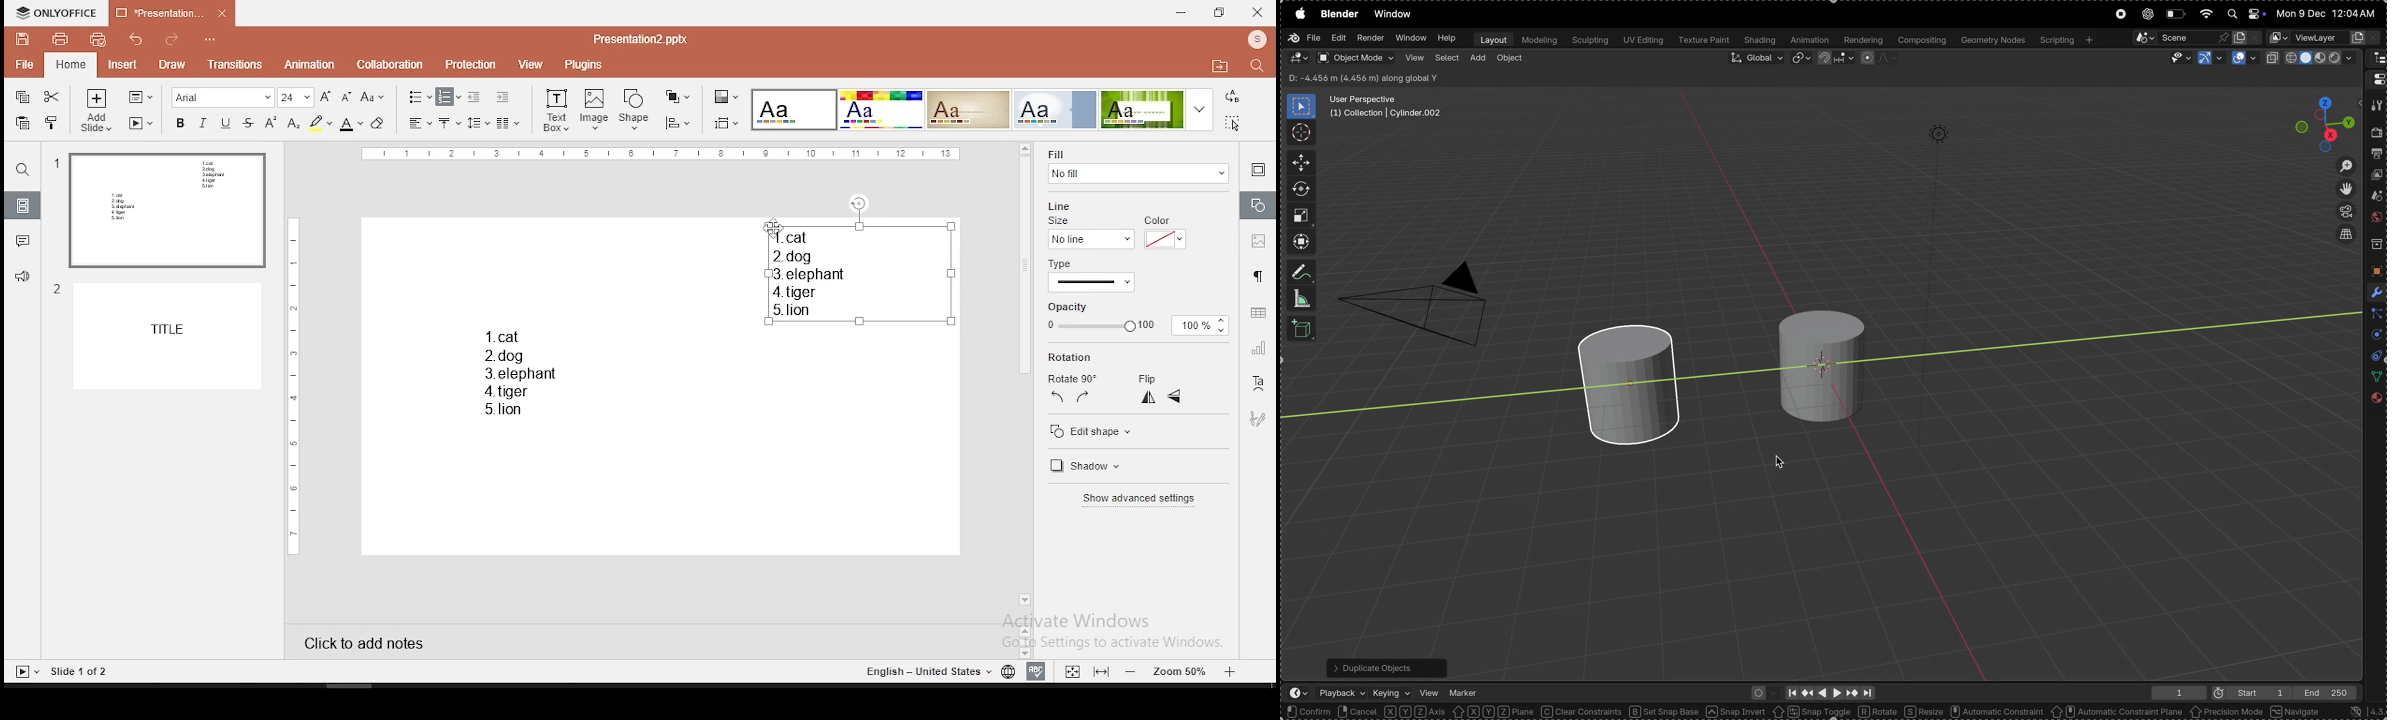  I want to click on quick print, so click(97, 39).